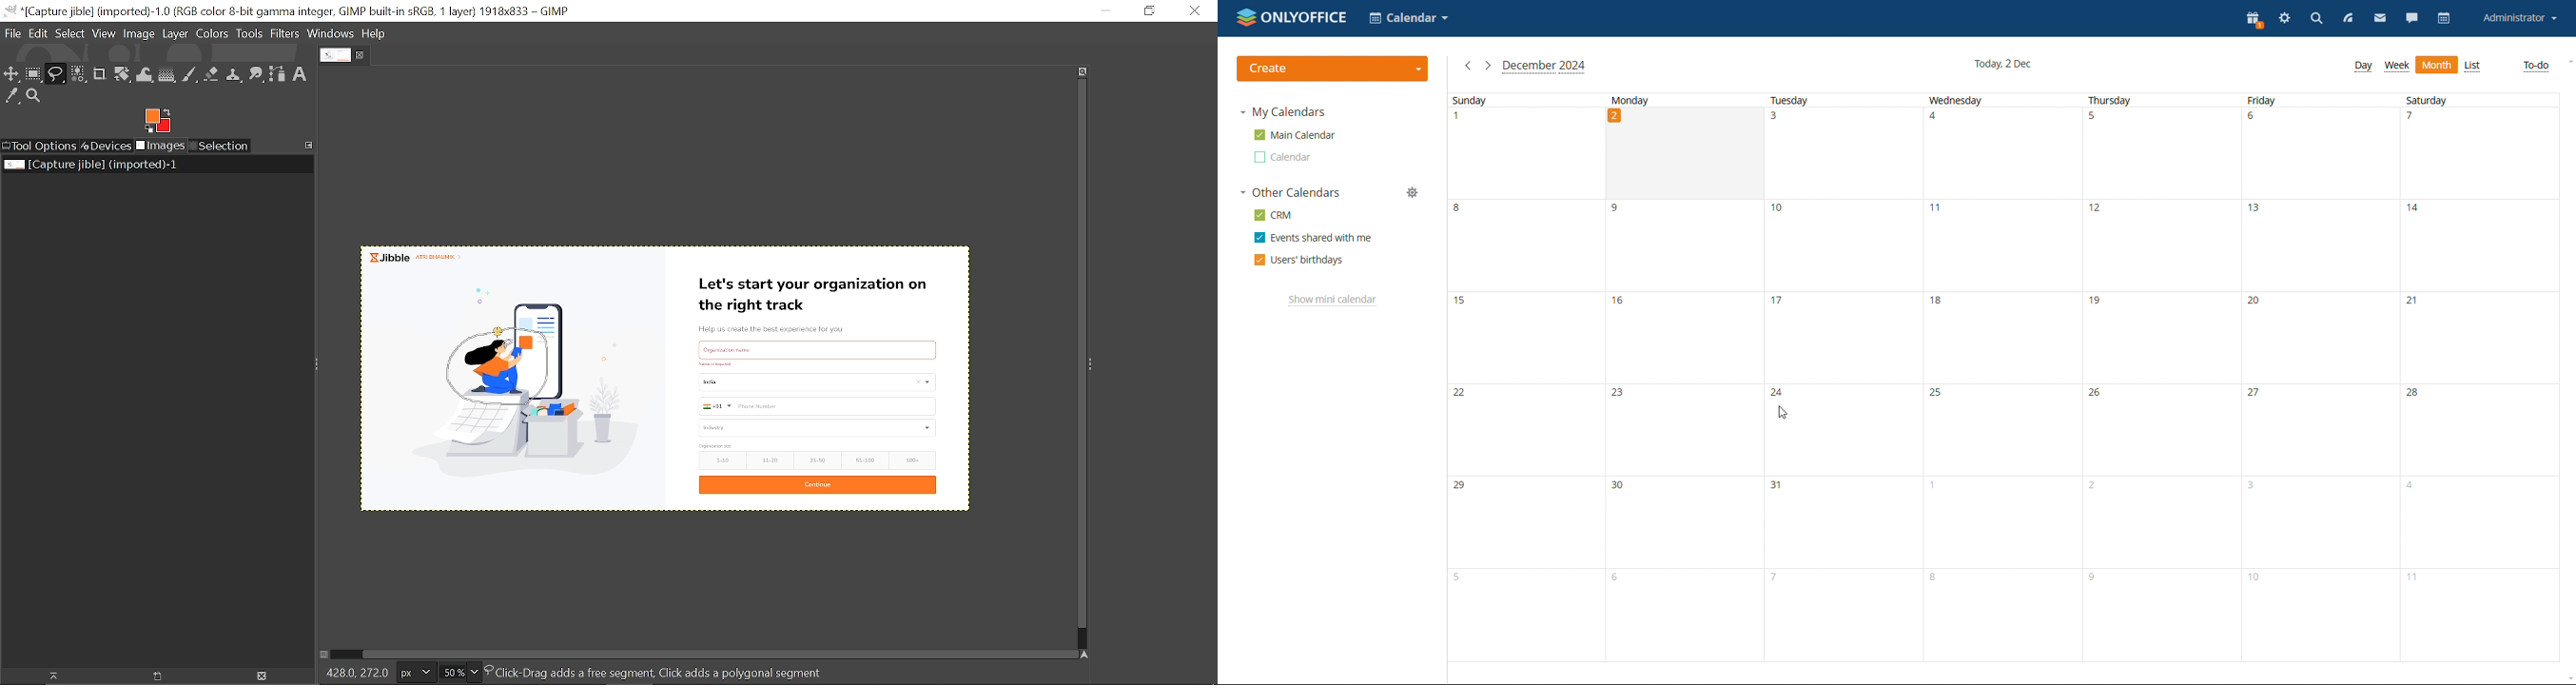 The width and height of the screenshot is (2576, 700). What do you see at coordinates (257, 75) in the screenshot?
I see `Smudge tool` at bounding box center [257, 75].